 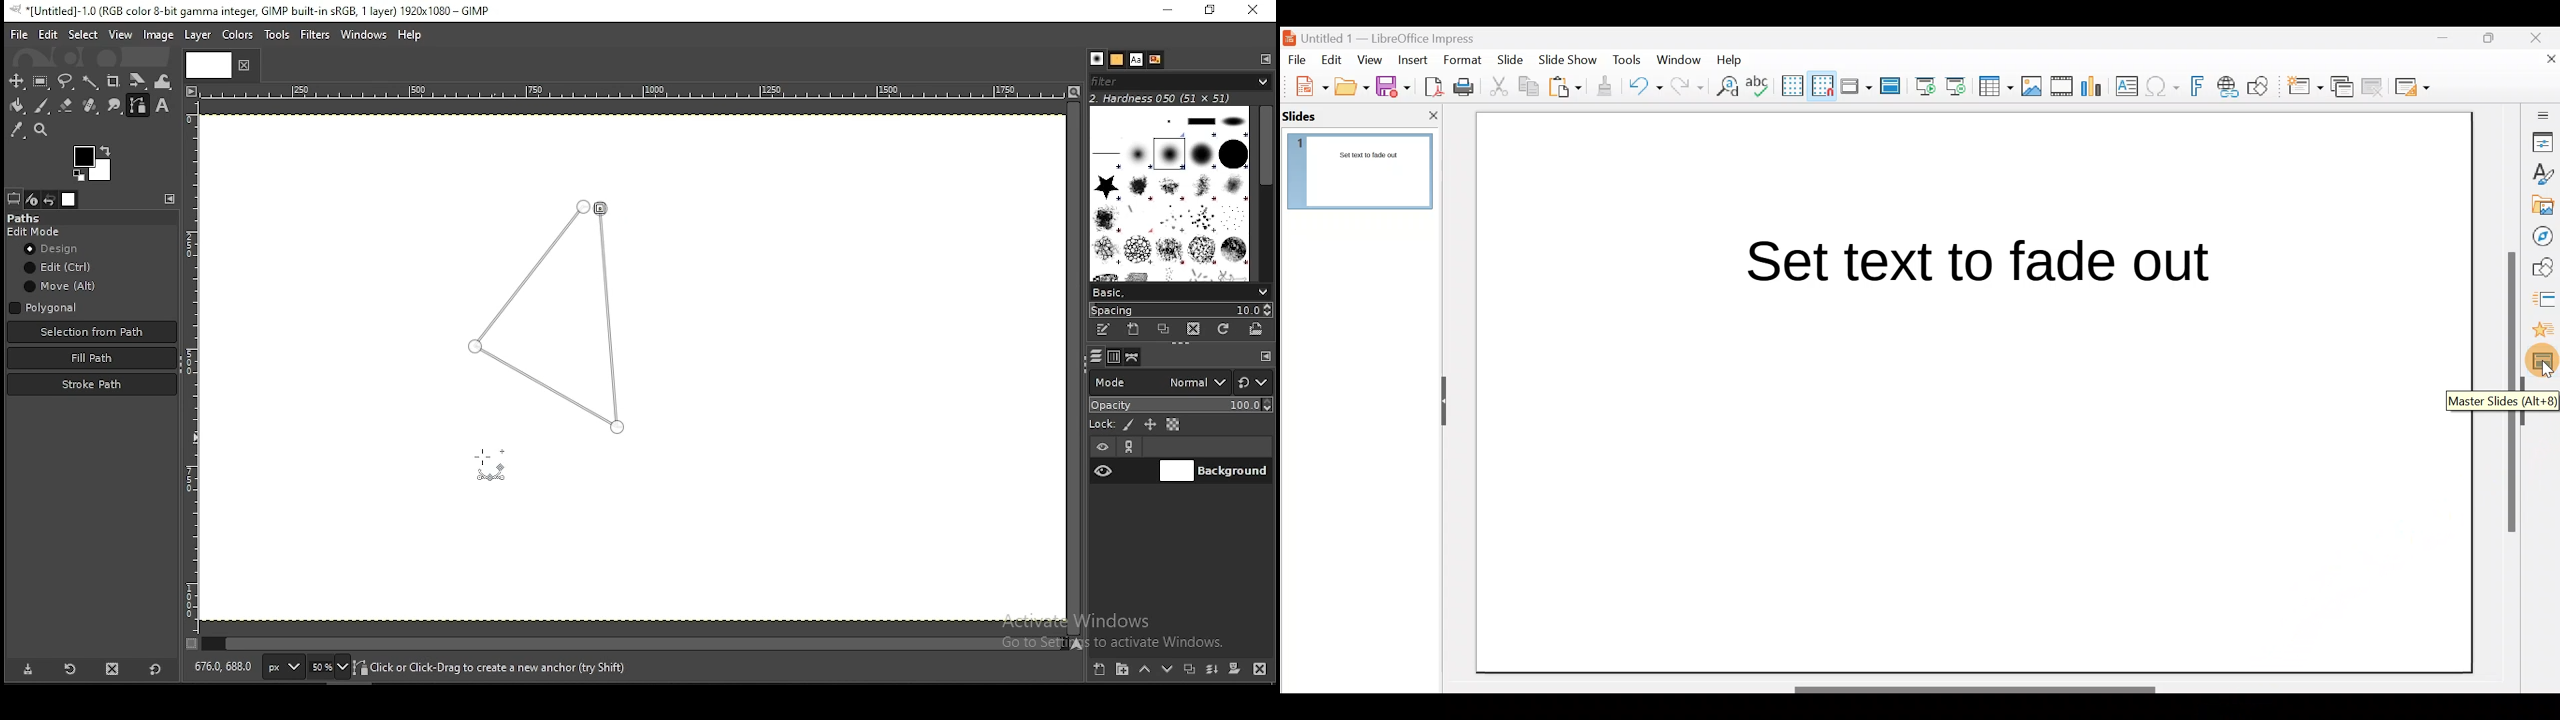 What do you see at coordinates (1262, 60) in the screenshot?
I see `configure this tab` at bounding box center [1262, 60].